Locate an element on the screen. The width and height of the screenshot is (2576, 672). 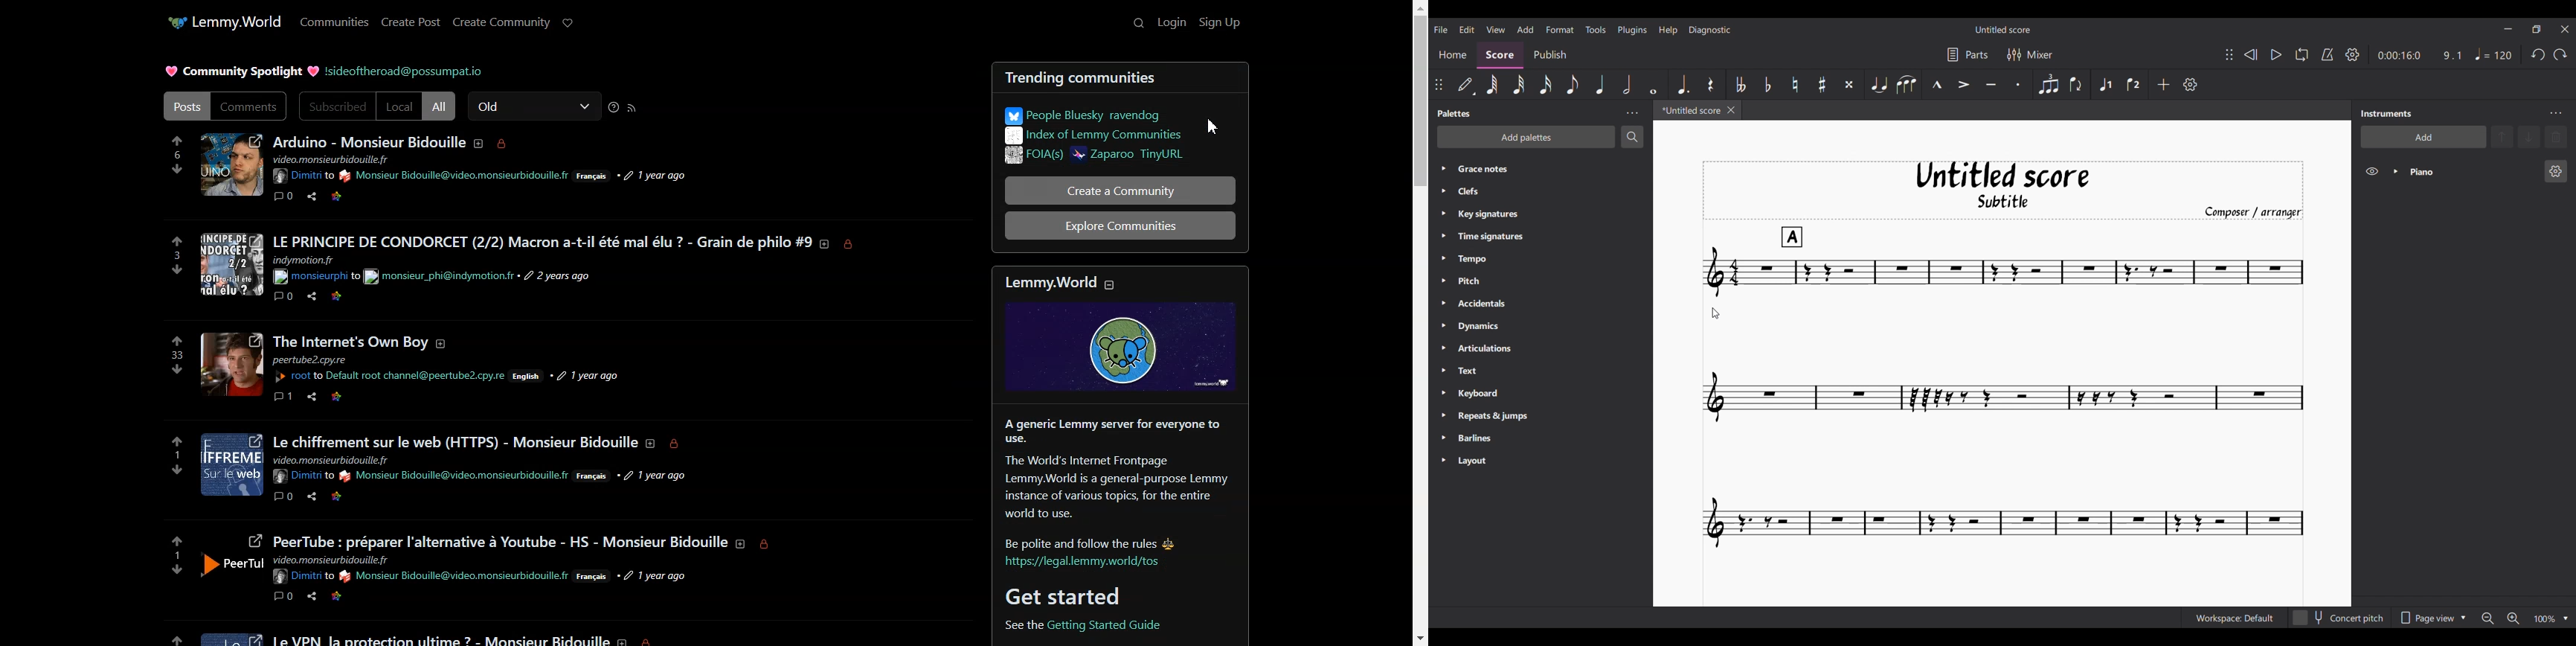
Zoom in is located at coordinates (2513, 618).